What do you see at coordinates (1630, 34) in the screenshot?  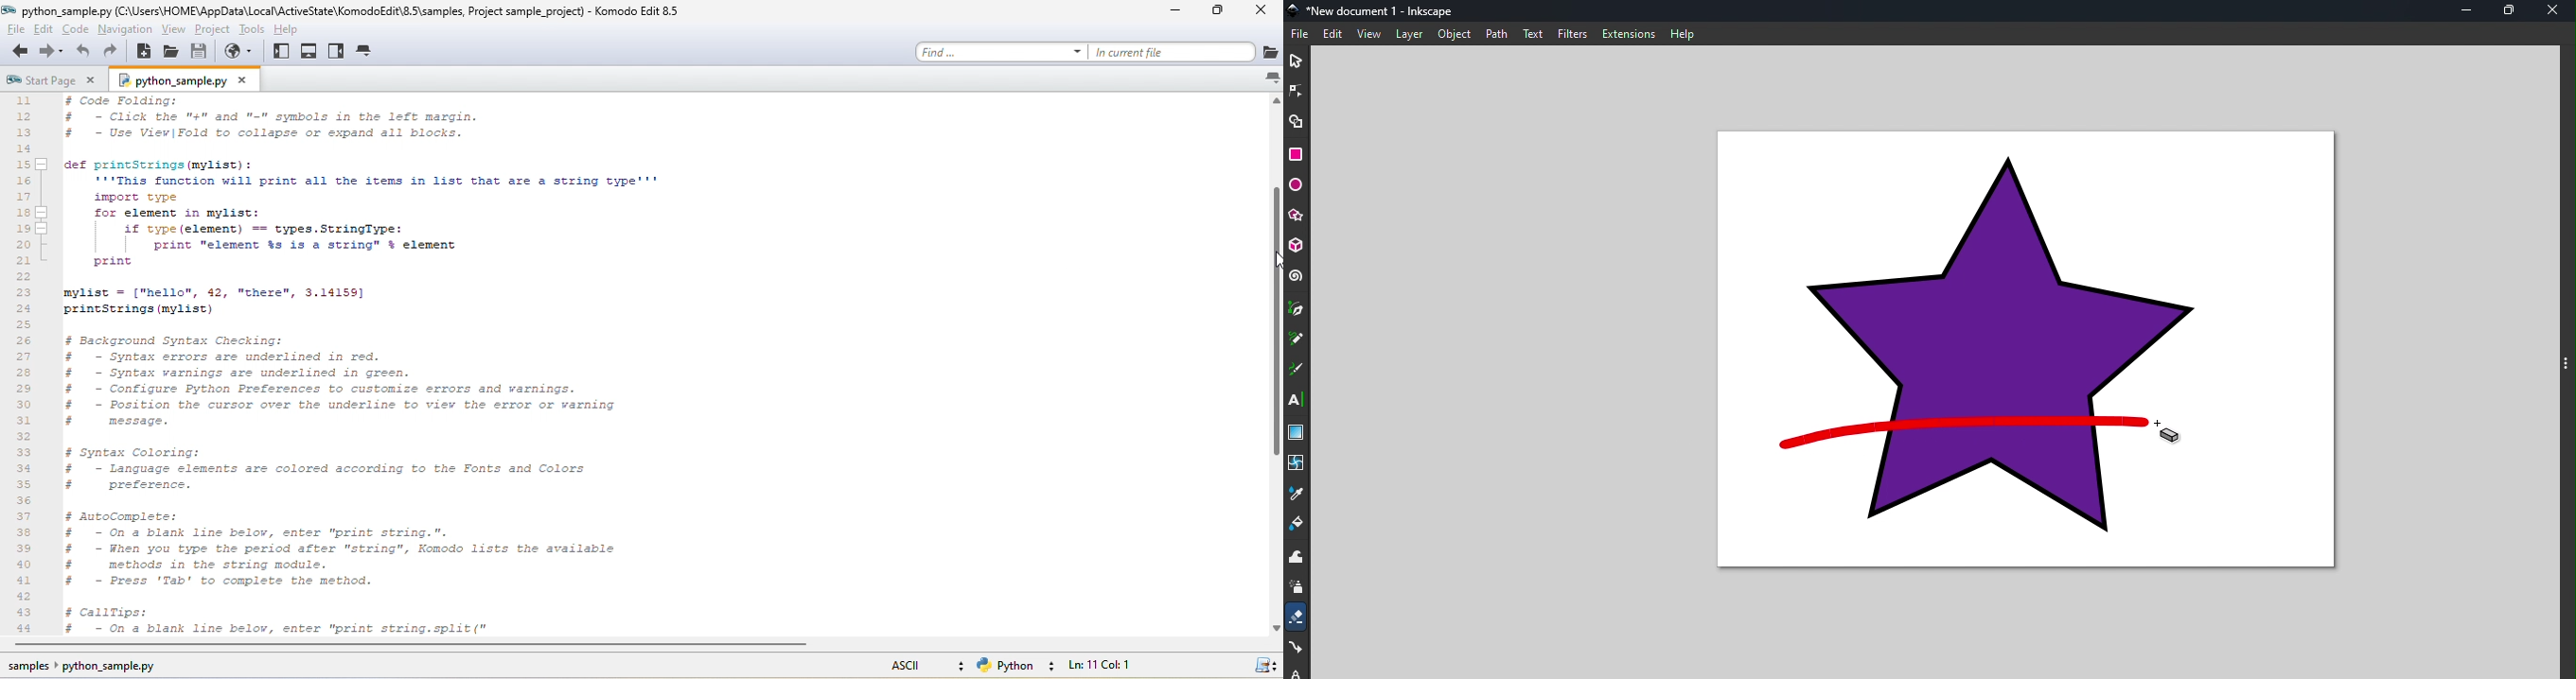 I see `extensions` at bounding box center [1630, 34].